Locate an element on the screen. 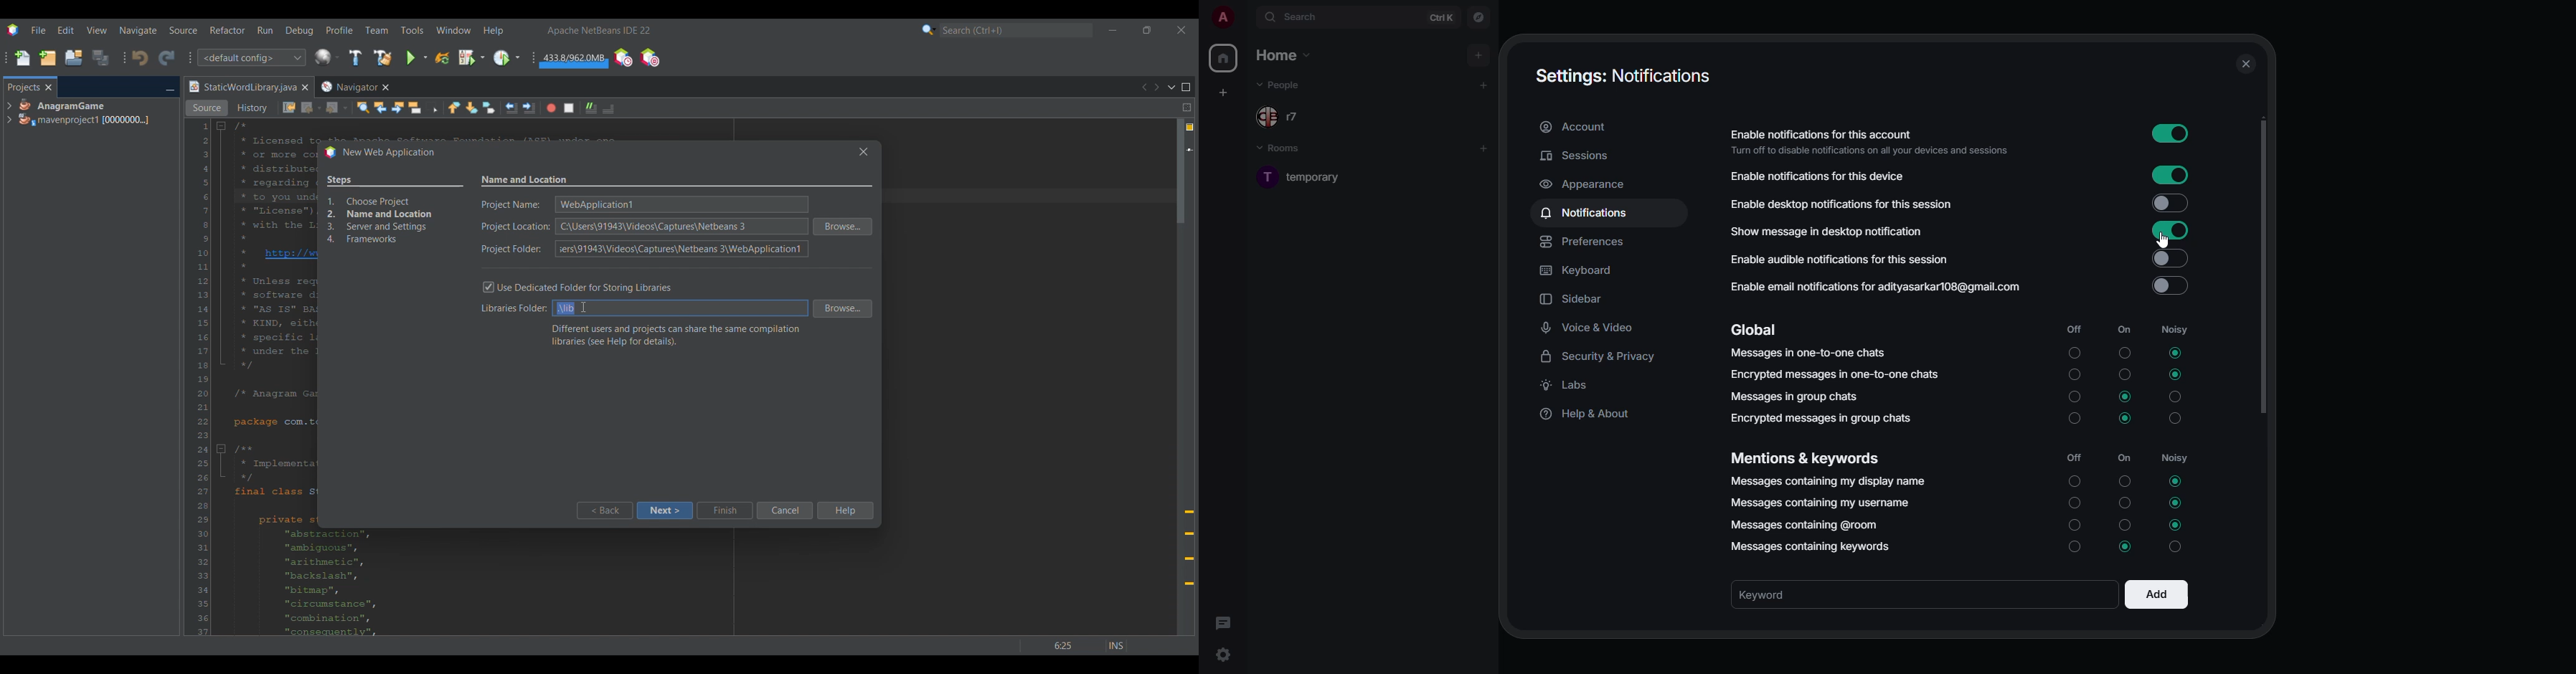  preferences is located at coordinates (1586, 242).